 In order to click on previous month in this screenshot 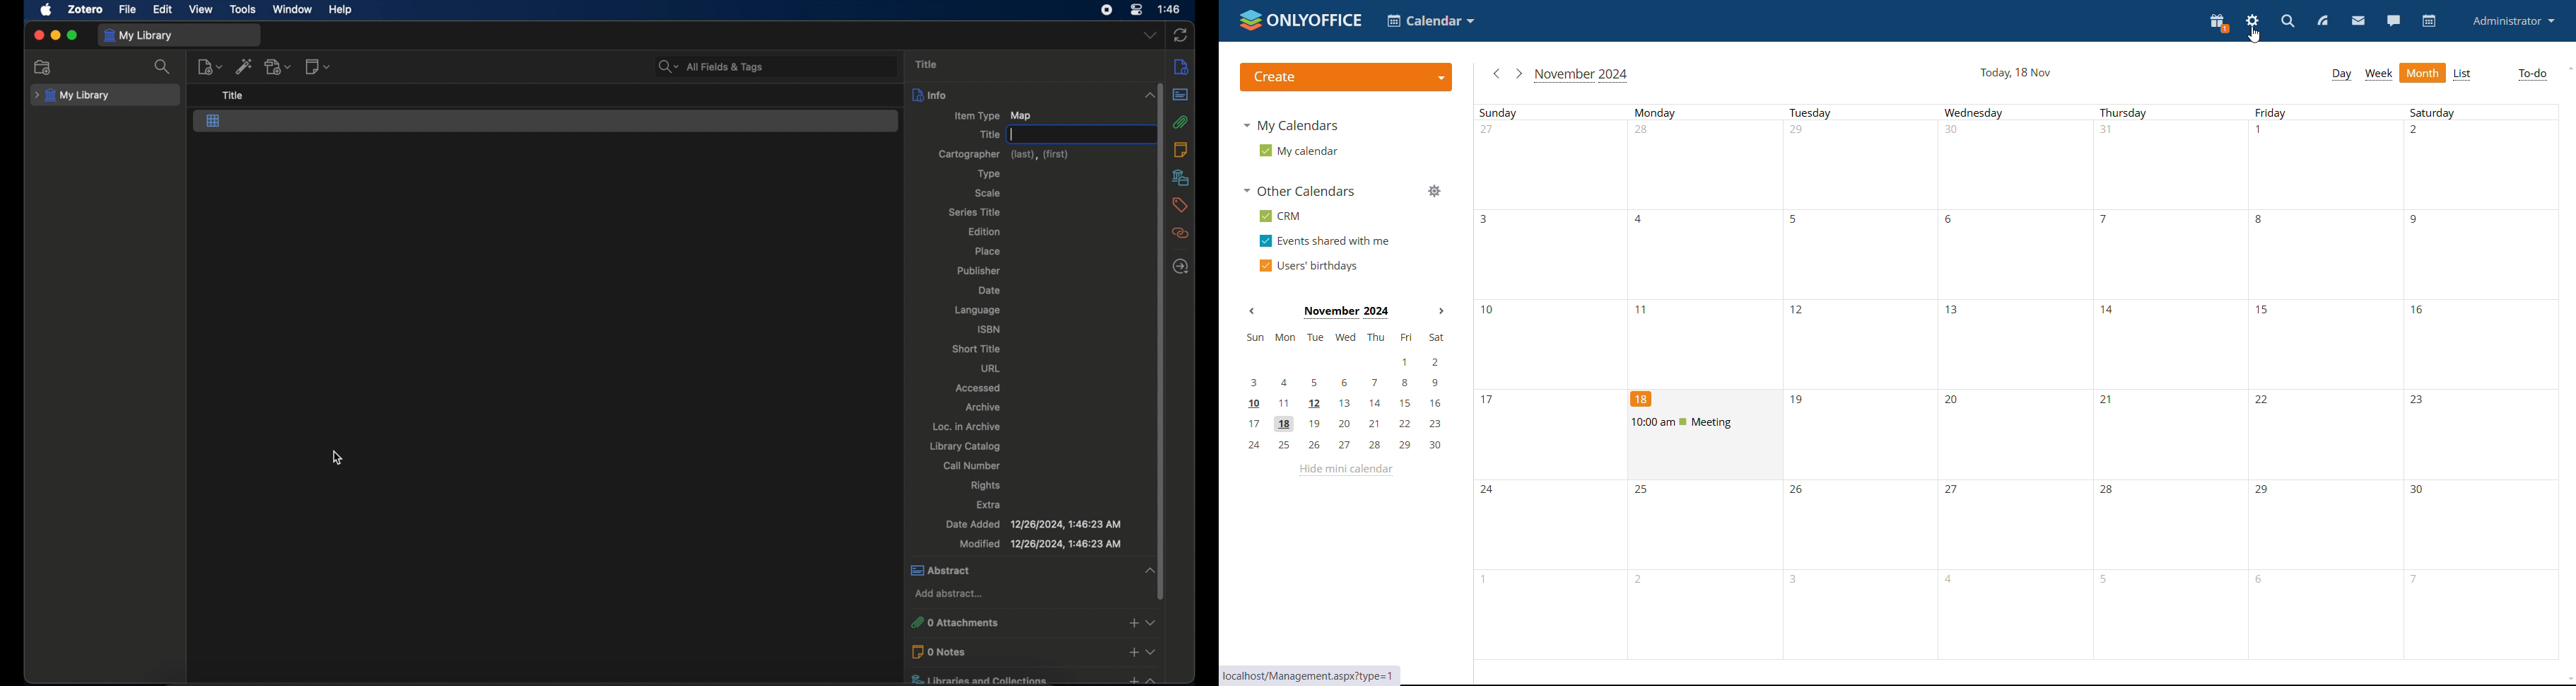, I will do `click(1496, 73)`.